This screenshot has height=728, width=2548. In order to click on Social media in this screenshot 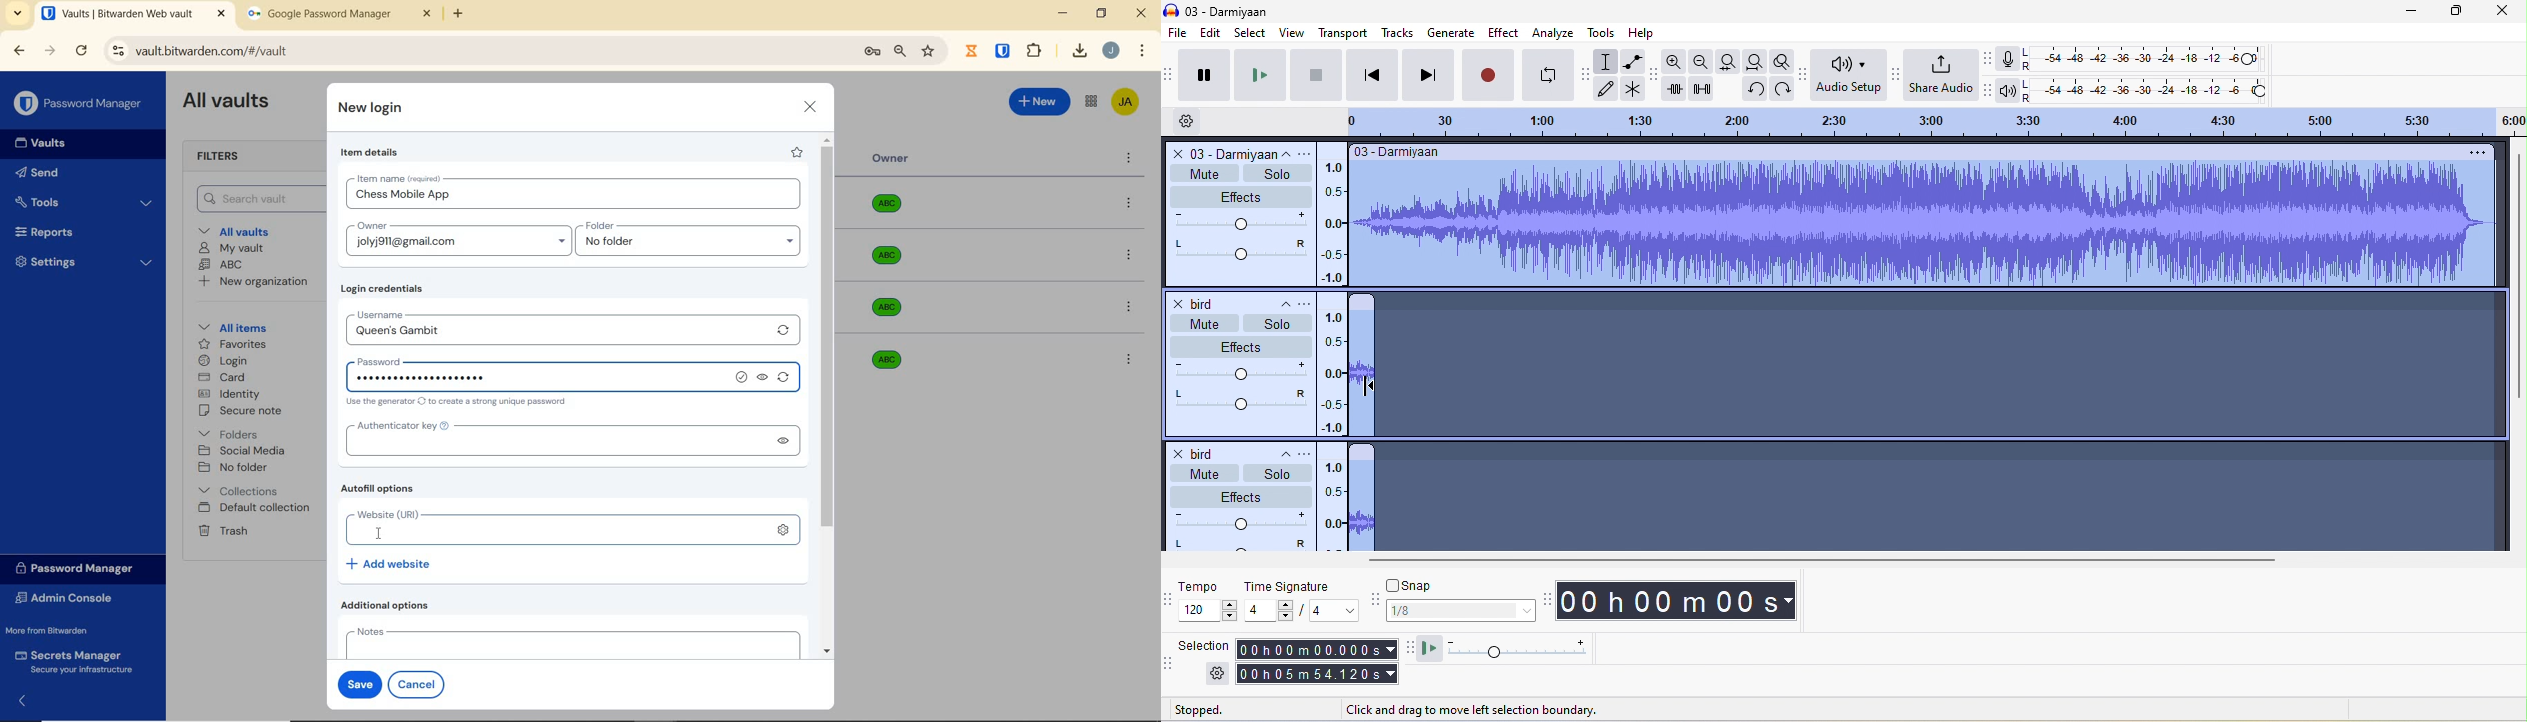, I will do `click(241, 450)`.